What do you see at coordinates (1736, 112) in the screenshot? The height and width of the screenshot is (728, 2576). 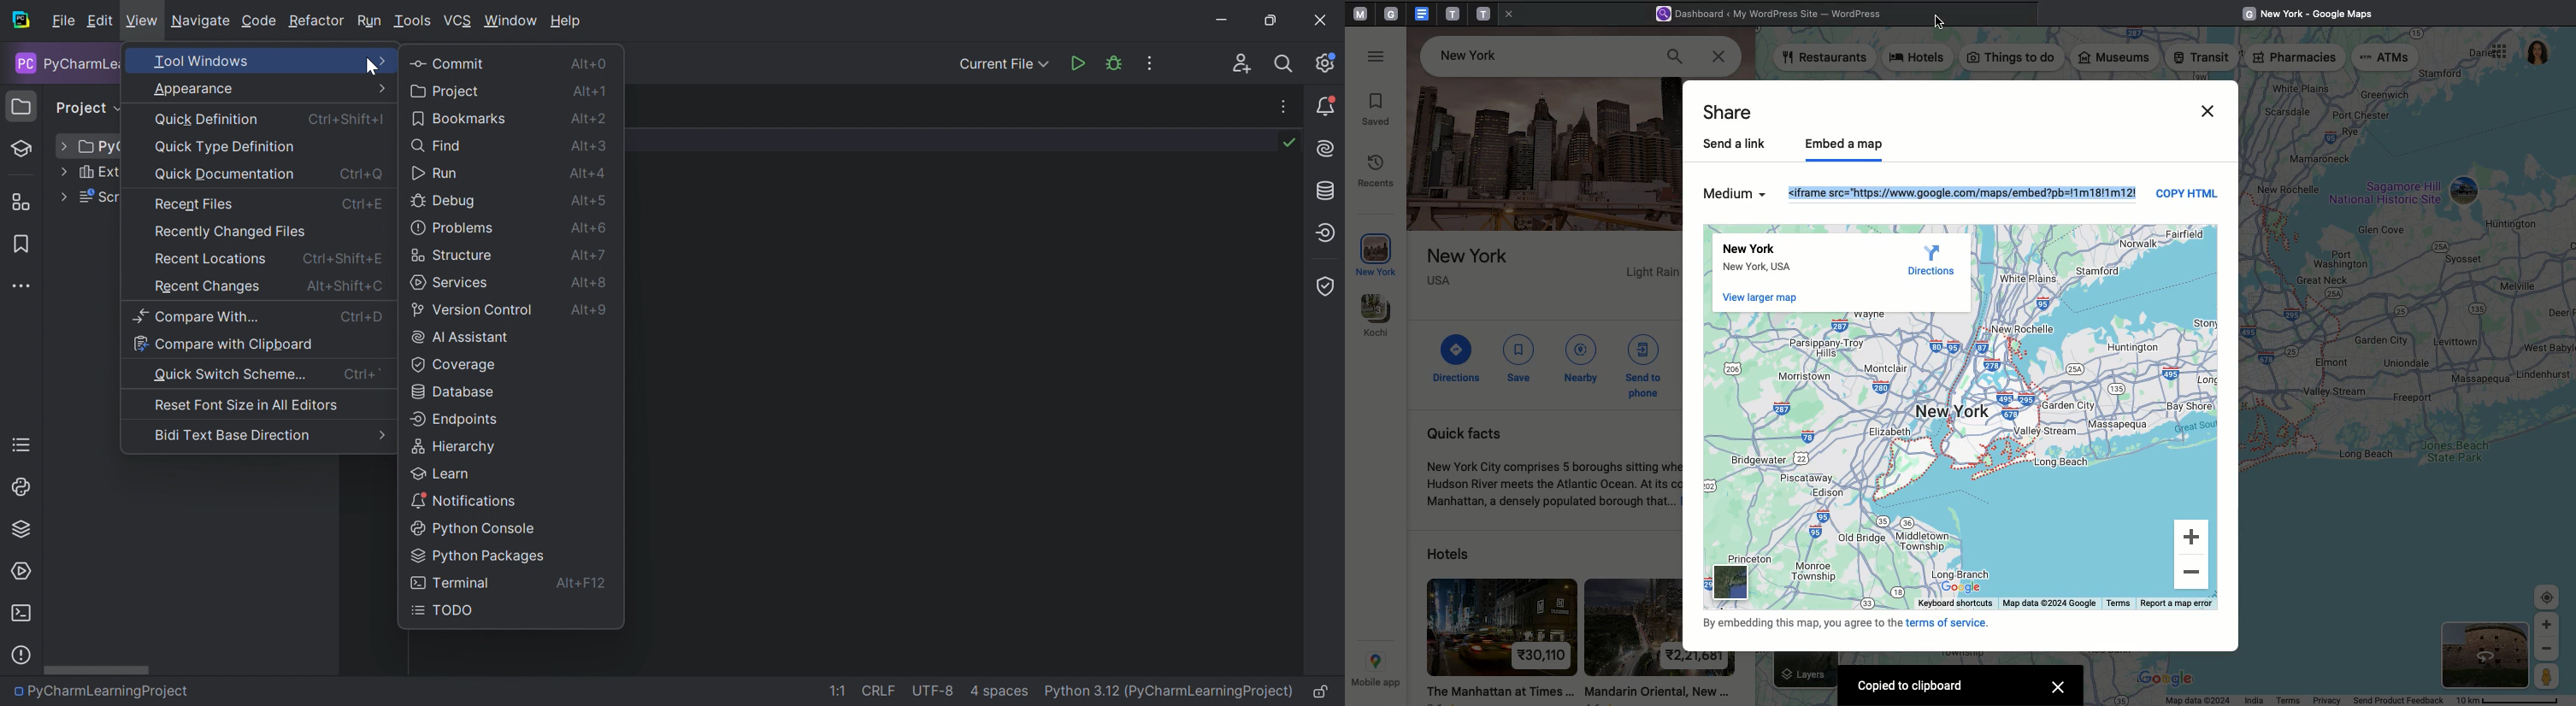 I see `Share` at bounding box center [1736, 112].